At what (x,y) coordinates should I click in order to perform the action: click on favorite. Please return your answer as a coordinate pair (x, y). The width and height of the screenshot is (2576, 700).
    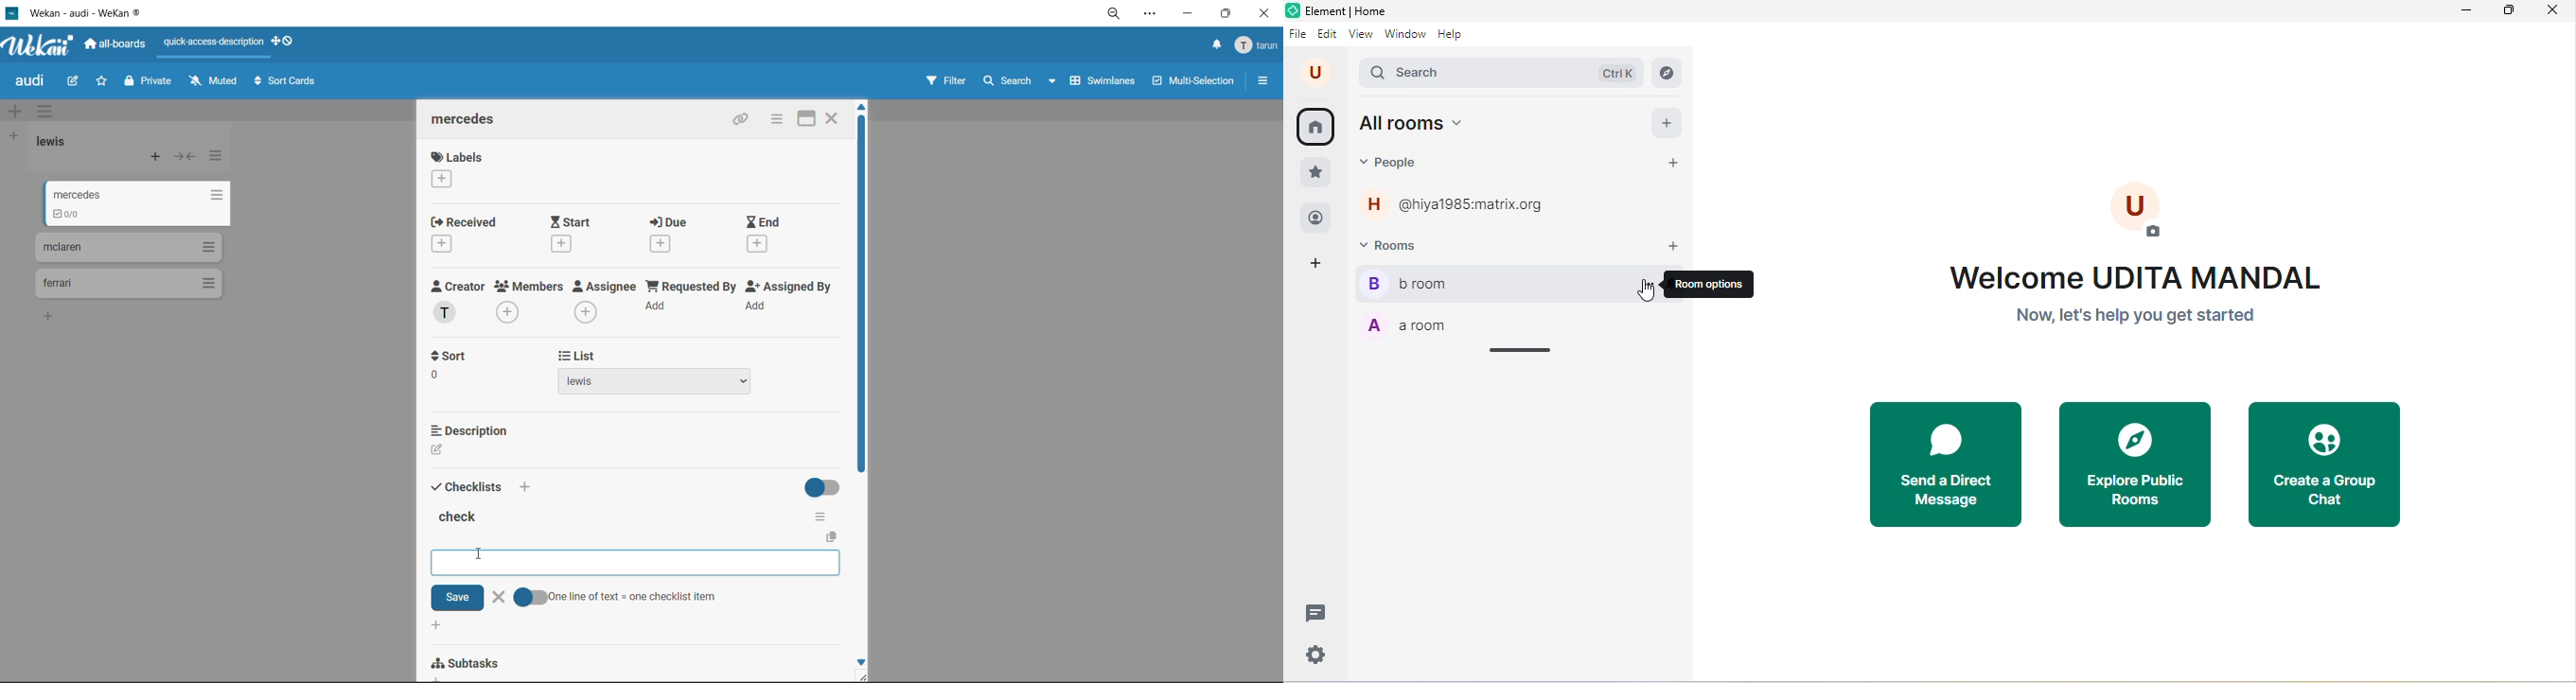
    Looking at the image, I should click on (1318, 176).